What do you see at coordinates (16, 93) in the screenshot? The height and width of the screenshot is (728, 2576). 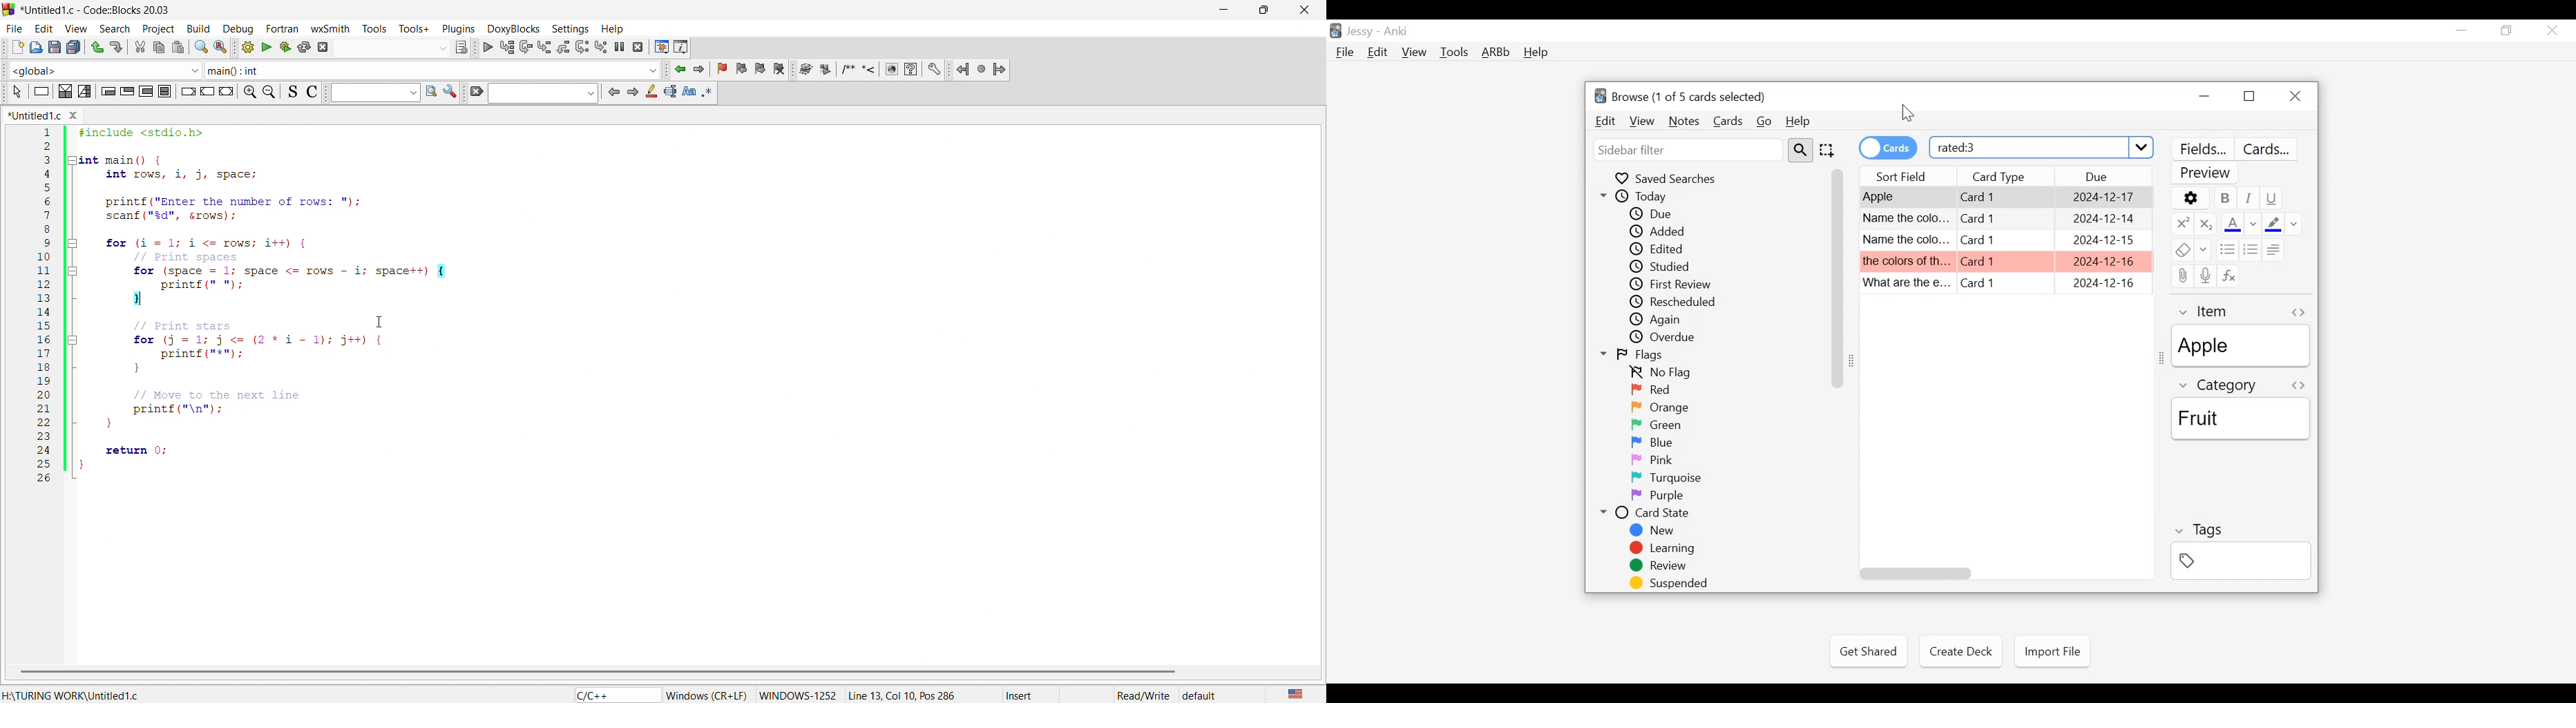 I see `select` at bounding box center [16, 93].